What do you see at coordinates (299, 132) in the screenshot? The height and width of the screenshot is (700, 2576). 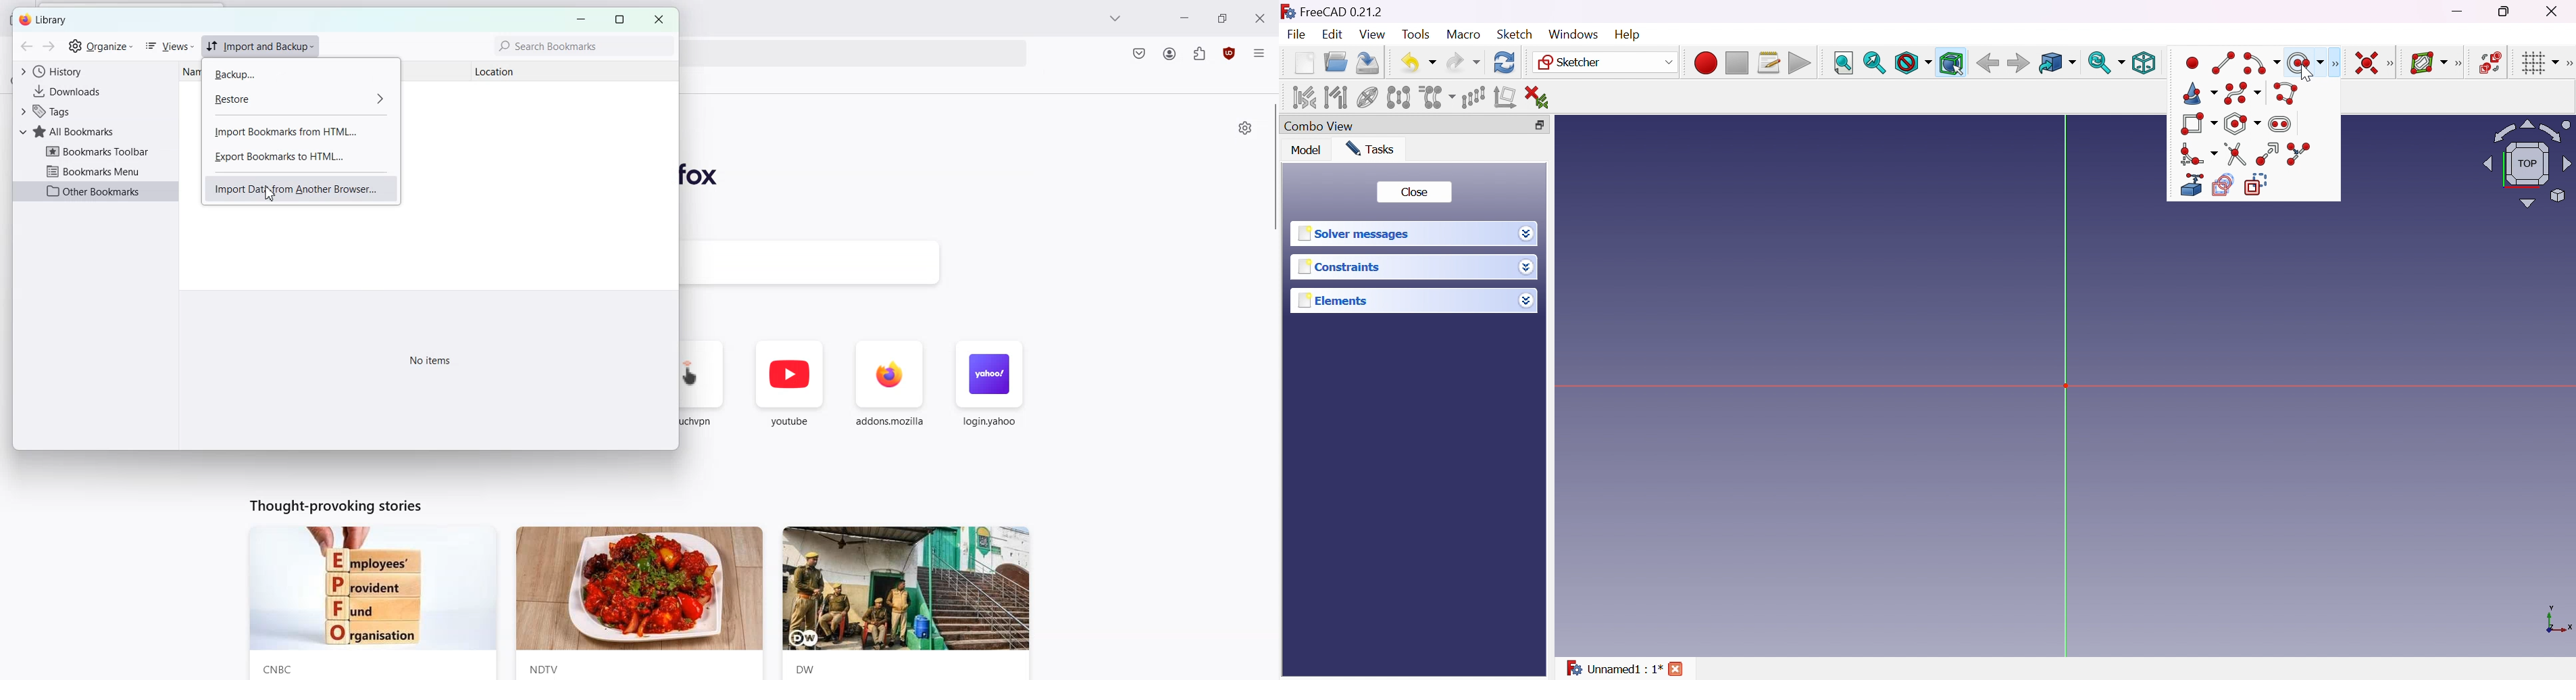 I see `Import Bookmarks from HTML` at bounding box center [299, 132].